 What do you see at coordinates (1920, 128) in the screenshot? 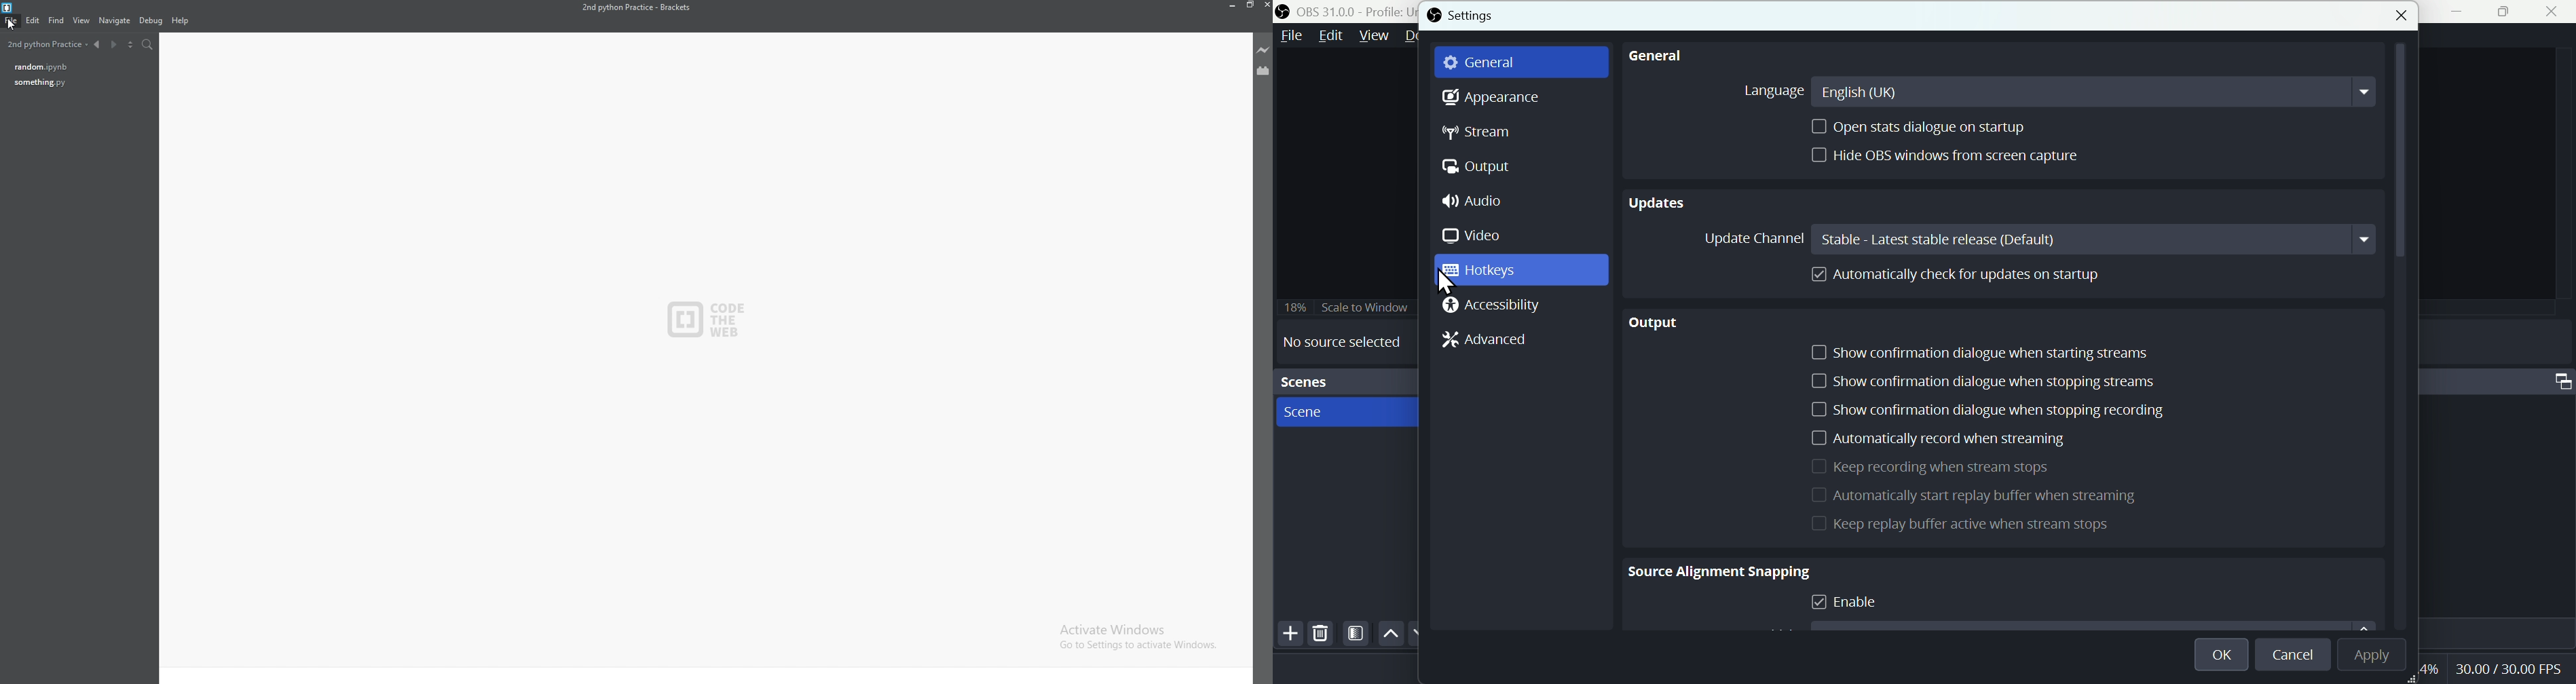
I see `Open stats dialogue on startup` at bounding box center [1920, 128].